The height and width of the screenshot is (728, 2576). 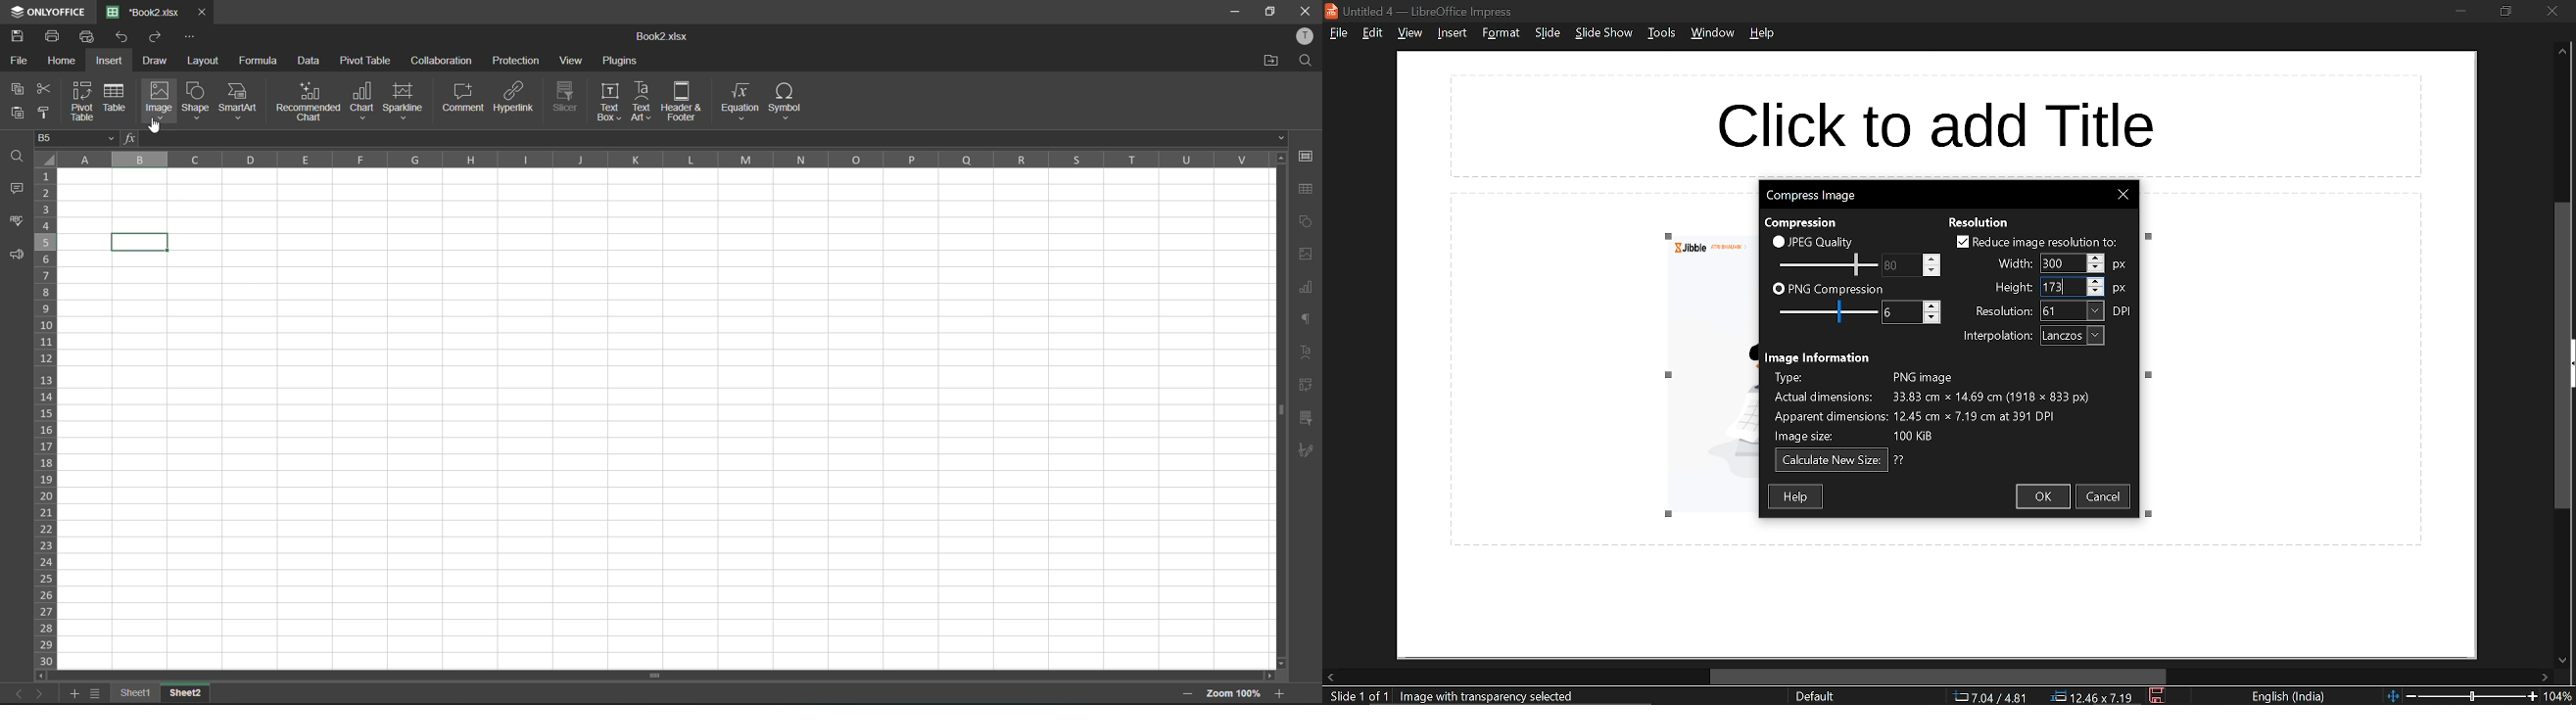 I want to click on text, so click(x=2014, y=288).